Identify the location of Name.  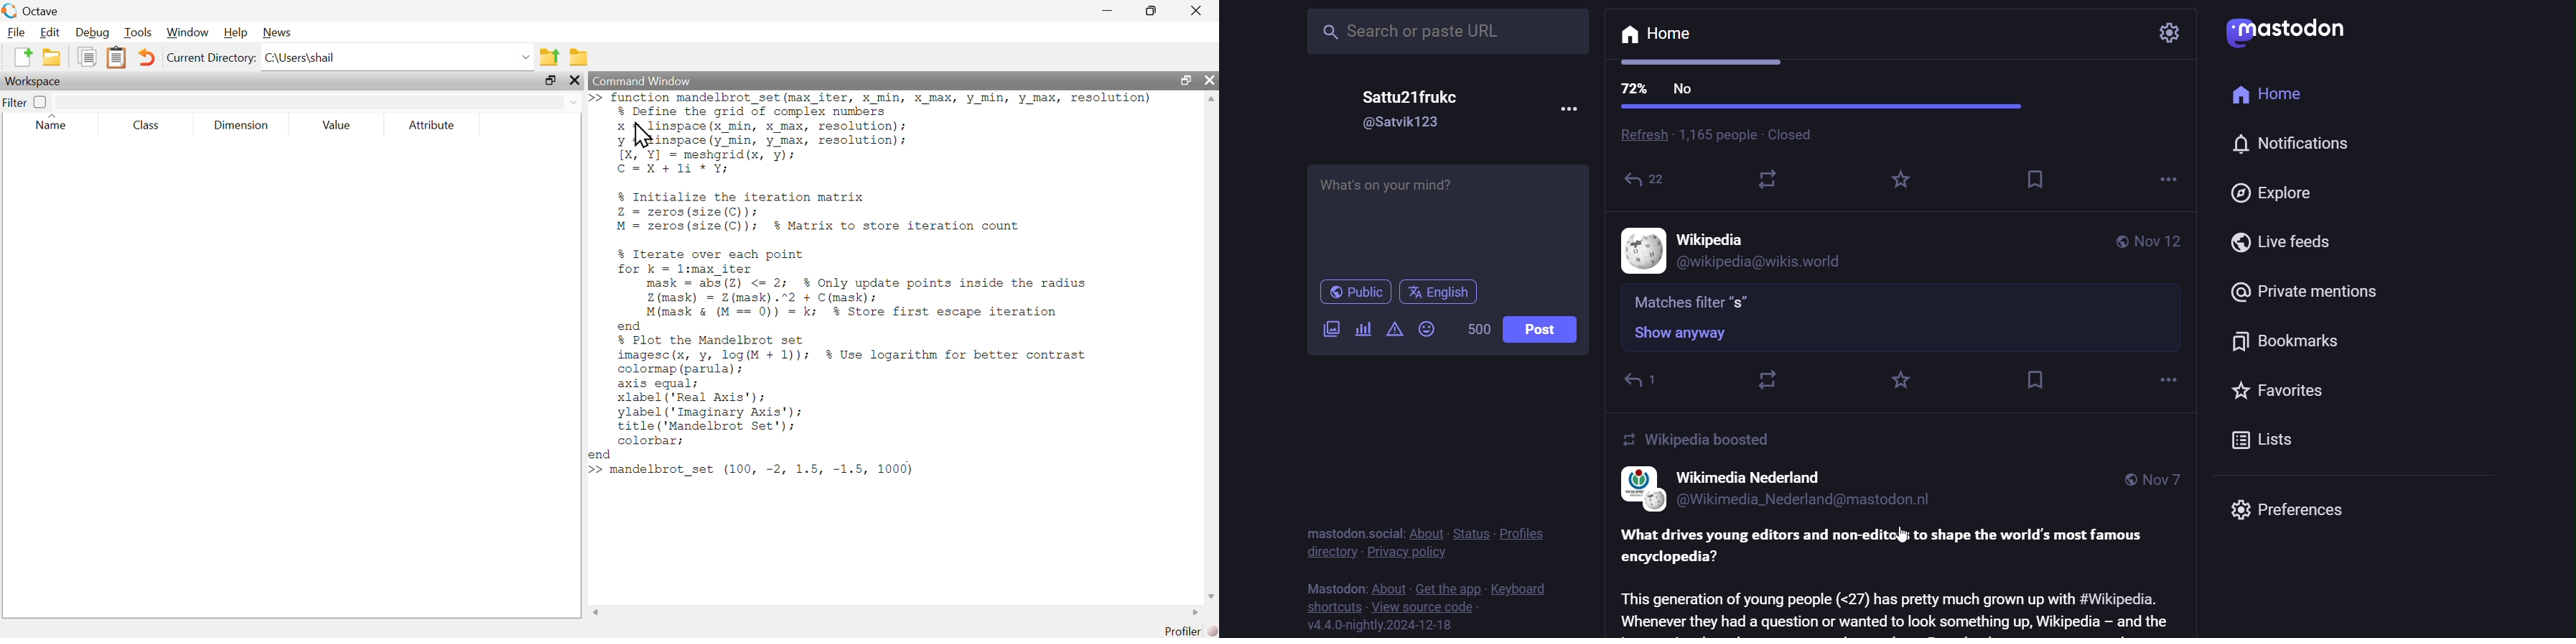
(57, 123).